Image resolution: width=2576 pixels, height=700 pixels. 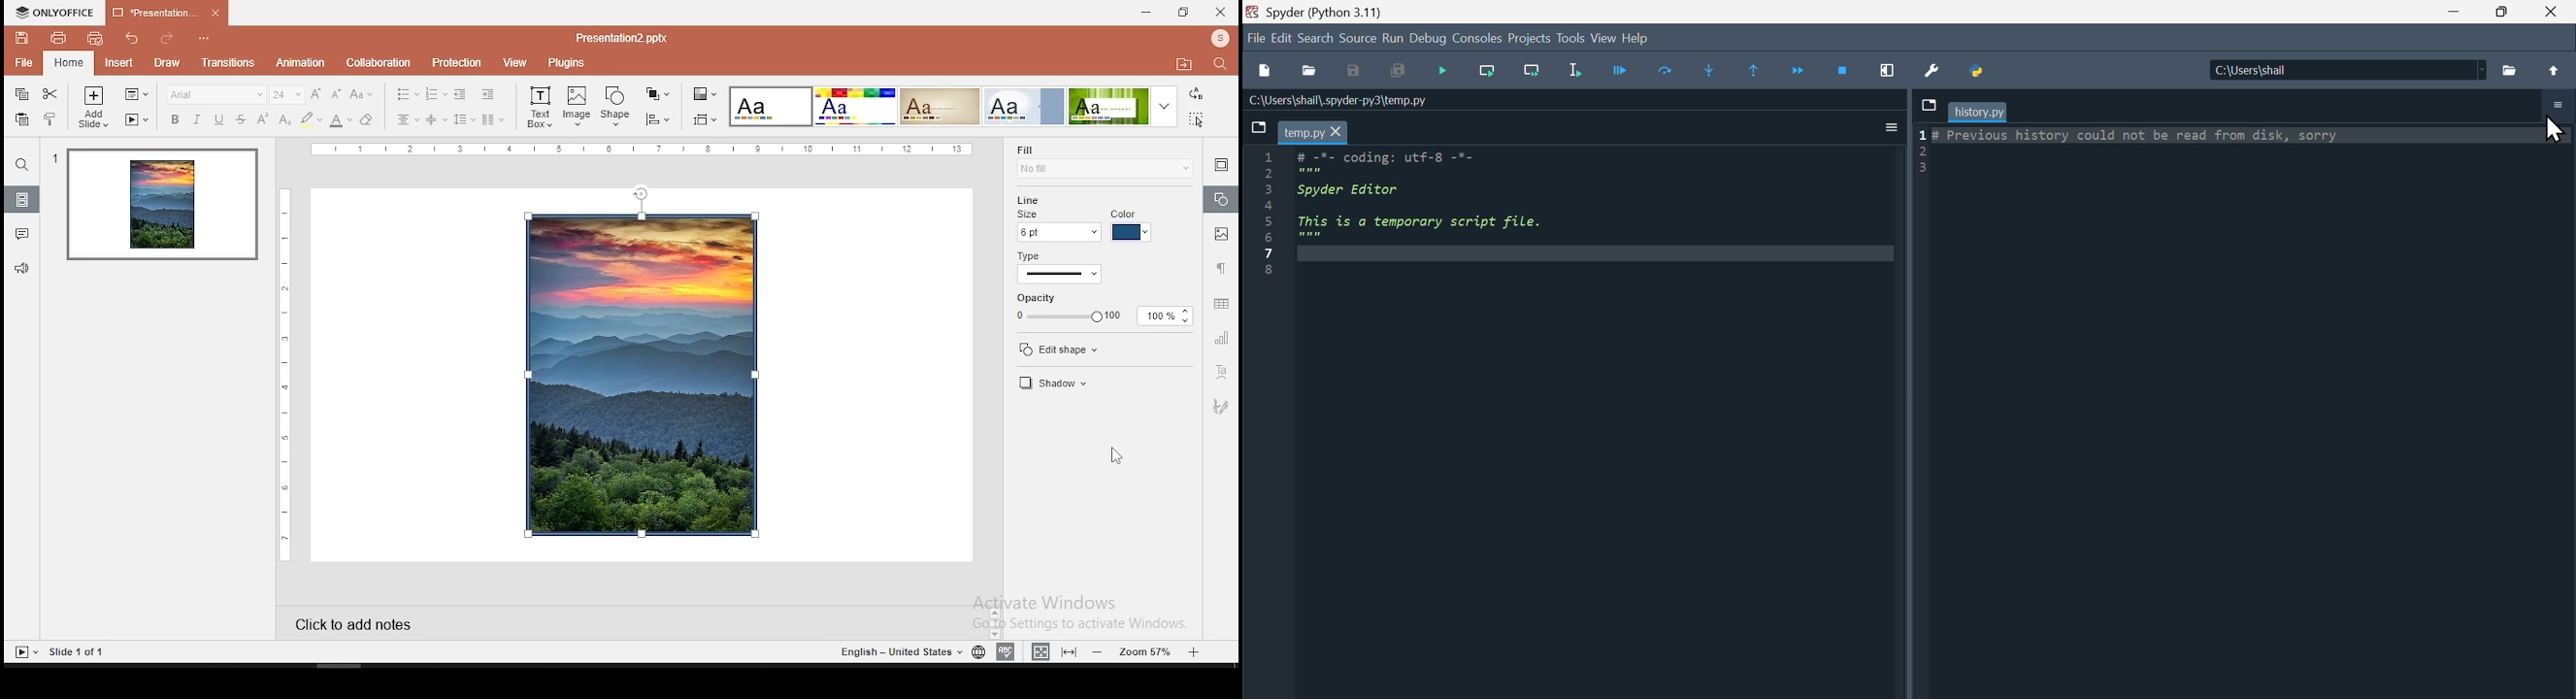 I want to click on redo, so click(x=167, y=40).